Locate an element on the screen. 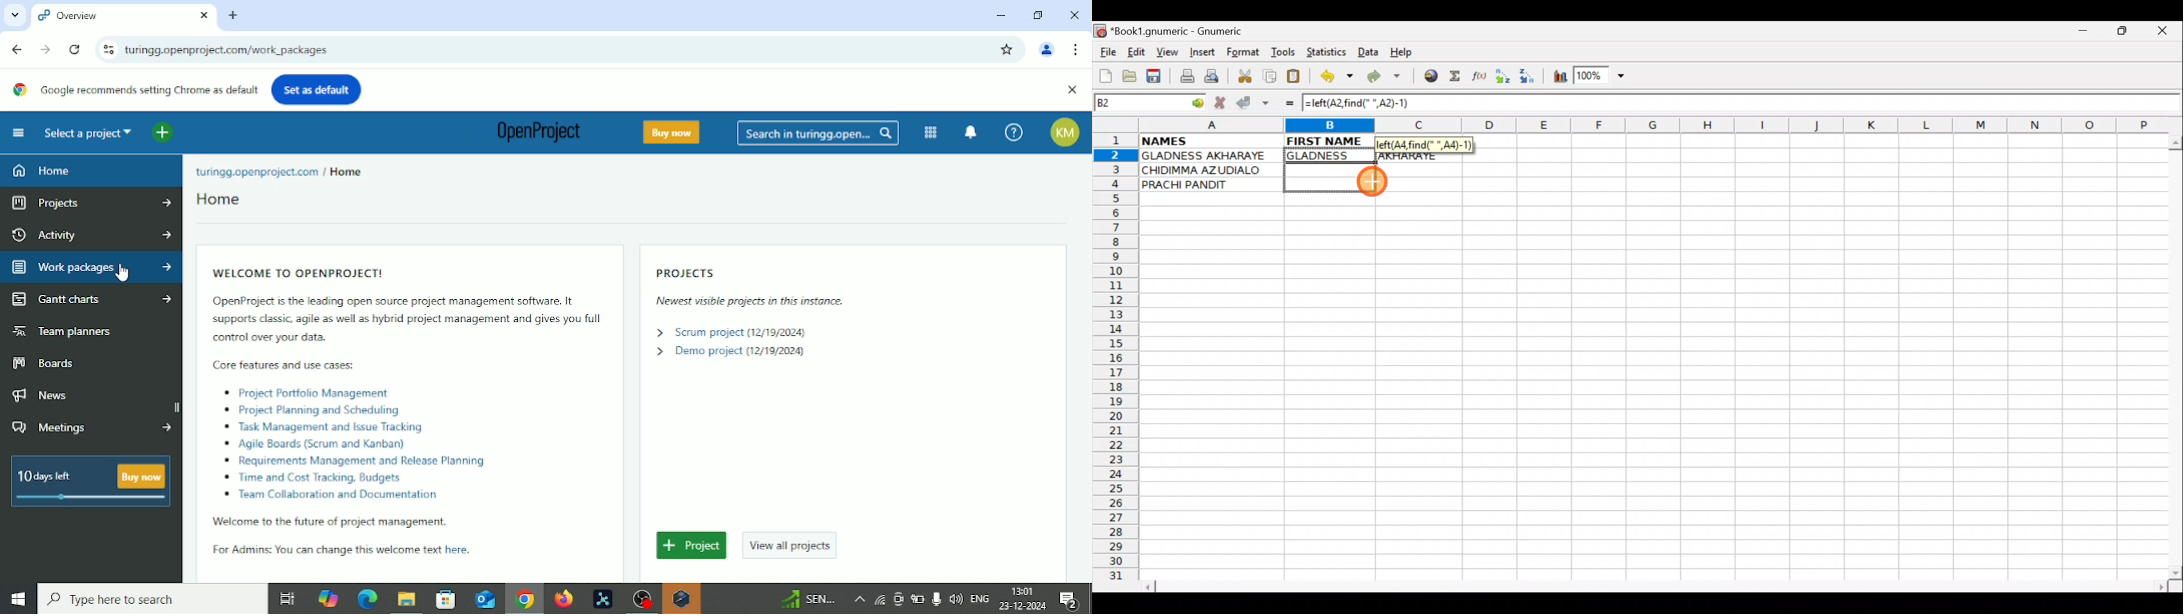 The image size is (2184, 616). Task view is located at coordinates (287, 601).